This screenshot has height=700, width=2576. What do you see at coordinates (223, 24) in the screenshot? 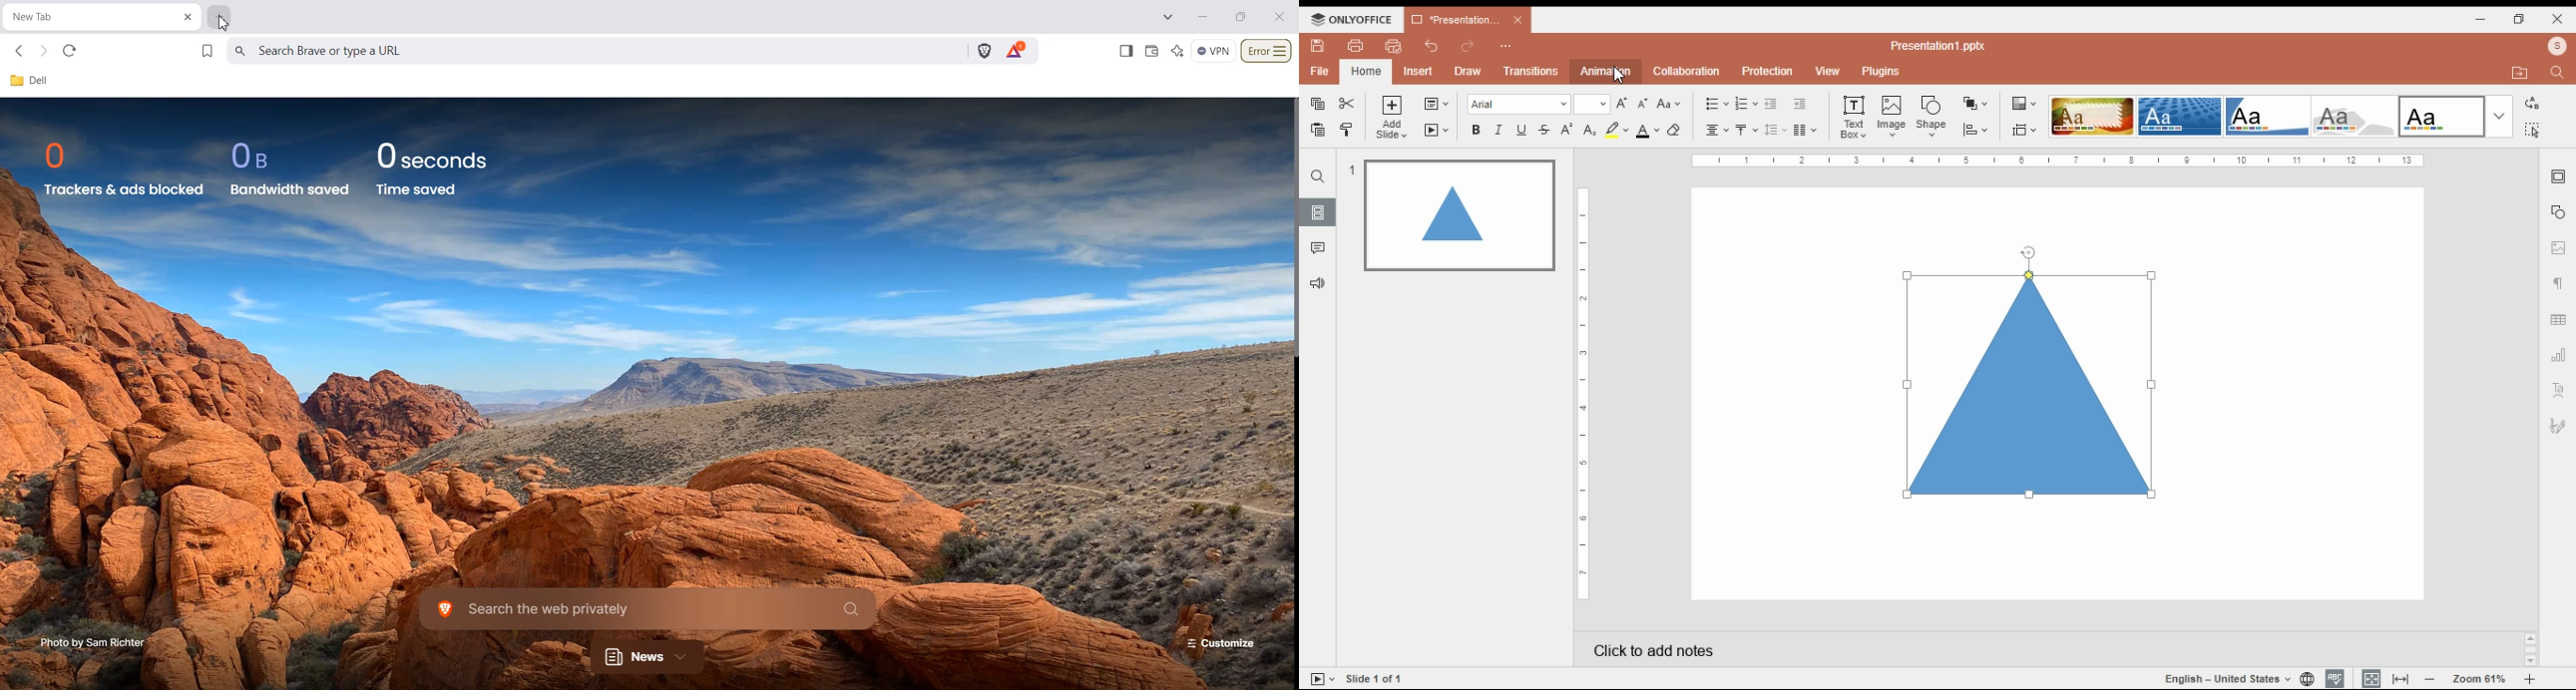
I see `Cursor` at bounding box center [223, 24].